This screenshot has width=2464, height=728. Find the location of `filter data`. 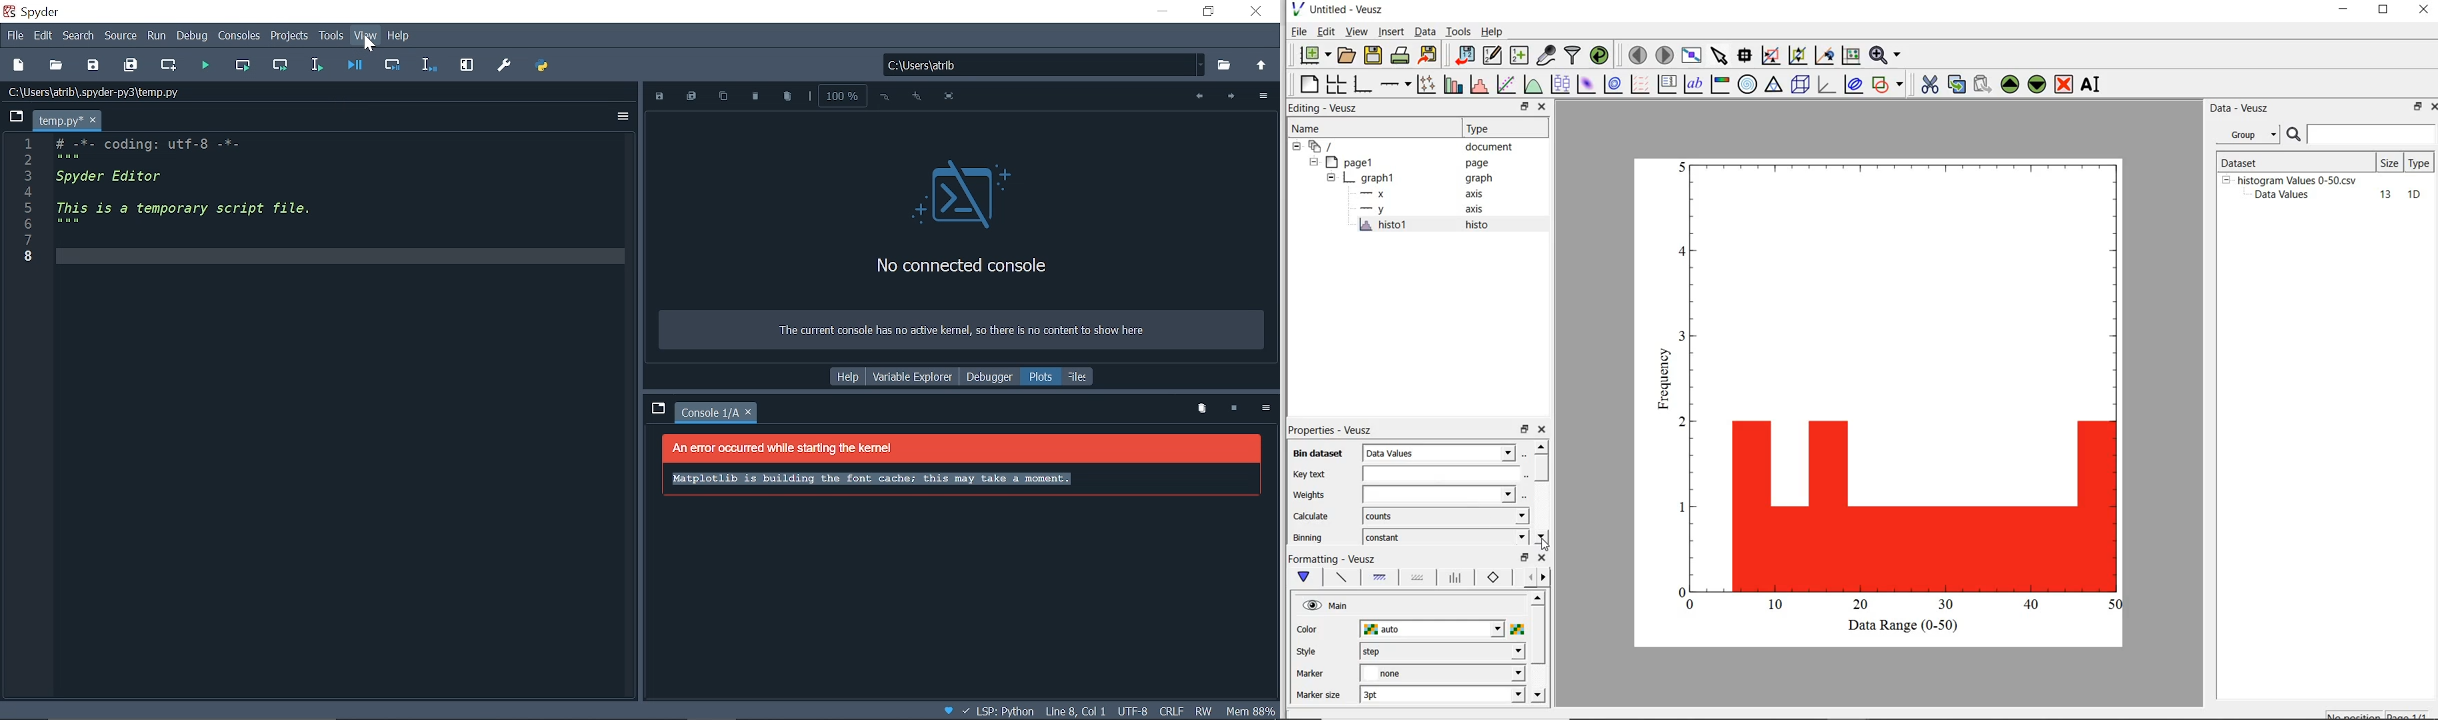

filter data is located at coordinates (1573, 55).